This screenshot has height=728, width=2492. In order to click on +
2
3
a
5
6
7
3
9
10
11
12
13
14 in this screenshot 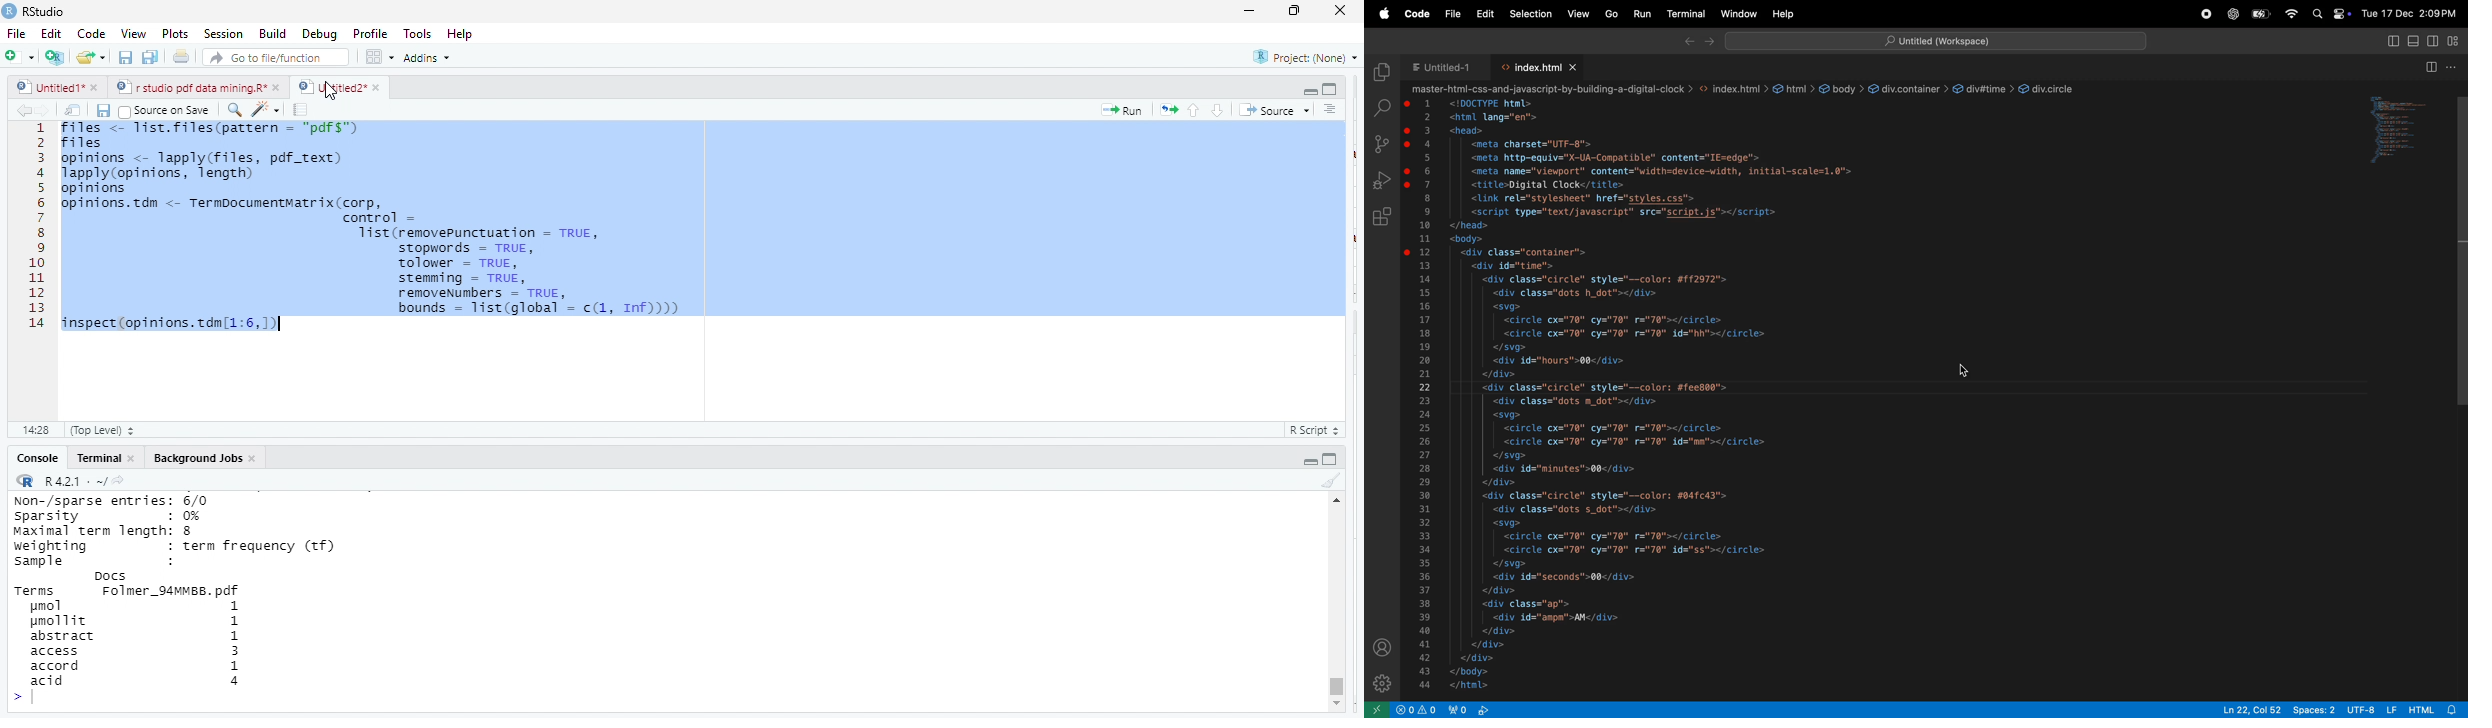, I will do `click(32, 230)`.